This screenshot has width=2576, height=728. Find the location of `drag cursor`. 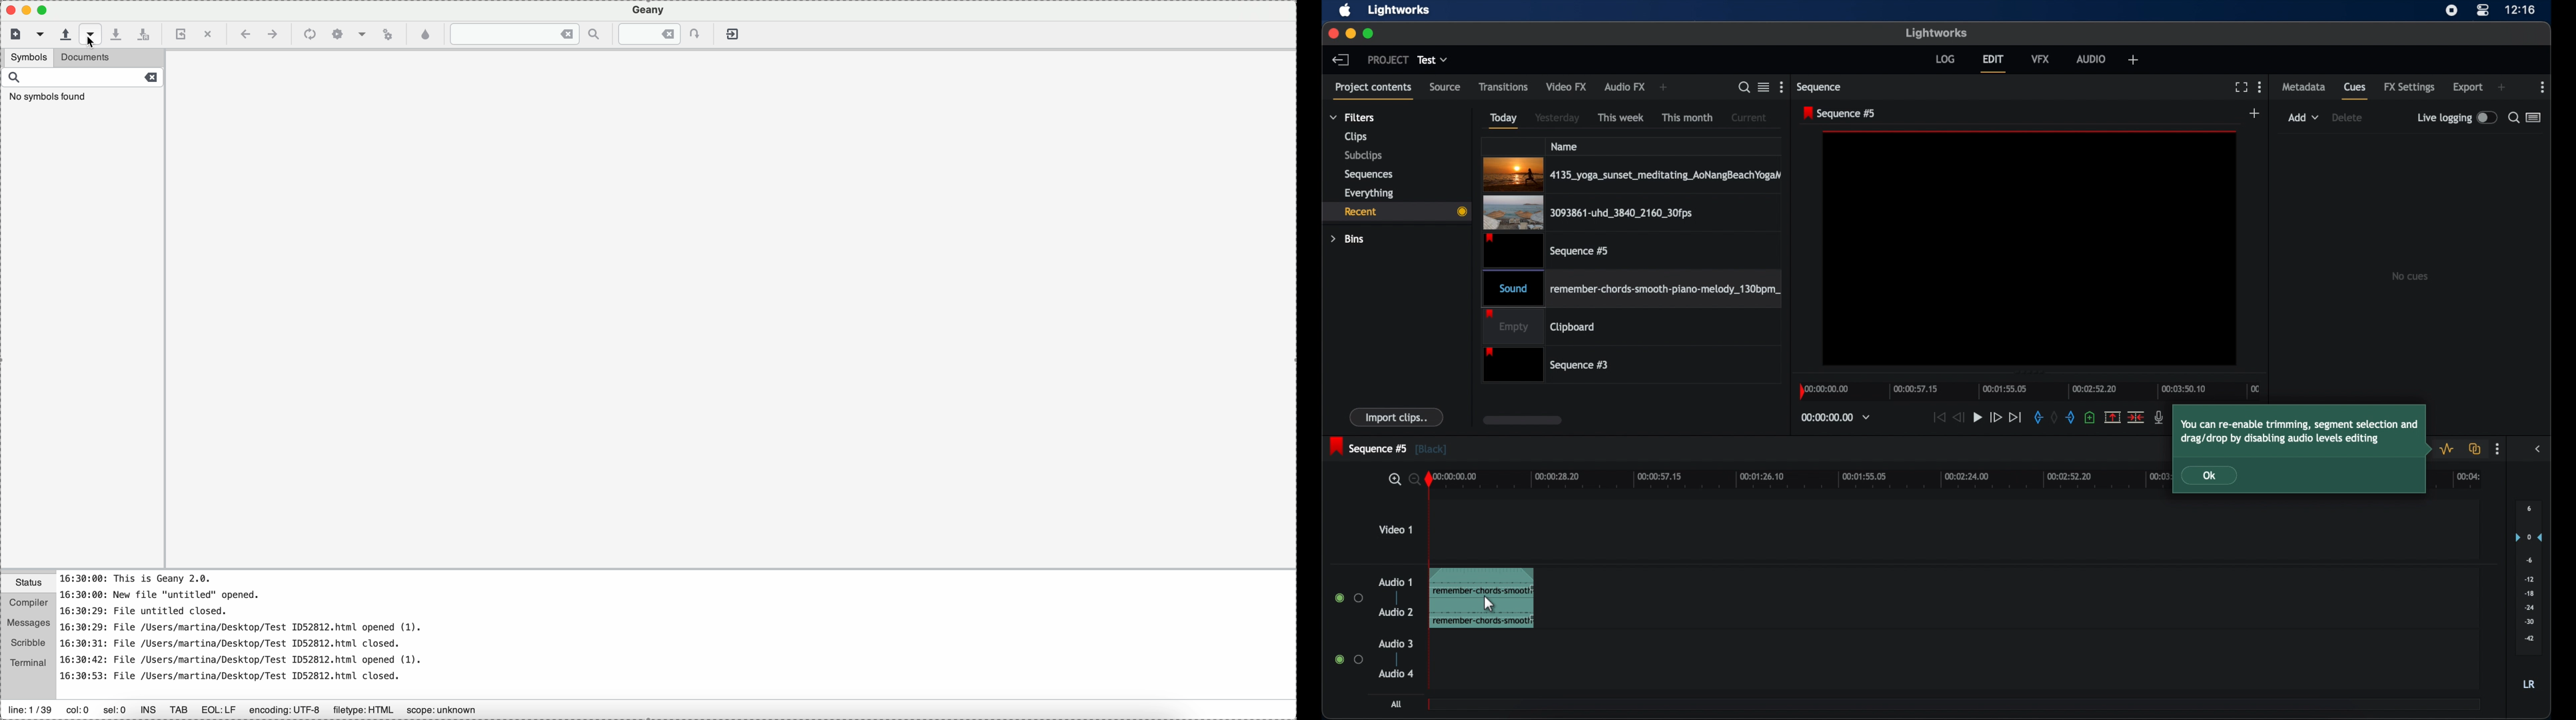

drag cursor is located at coordinates (1489, 608).